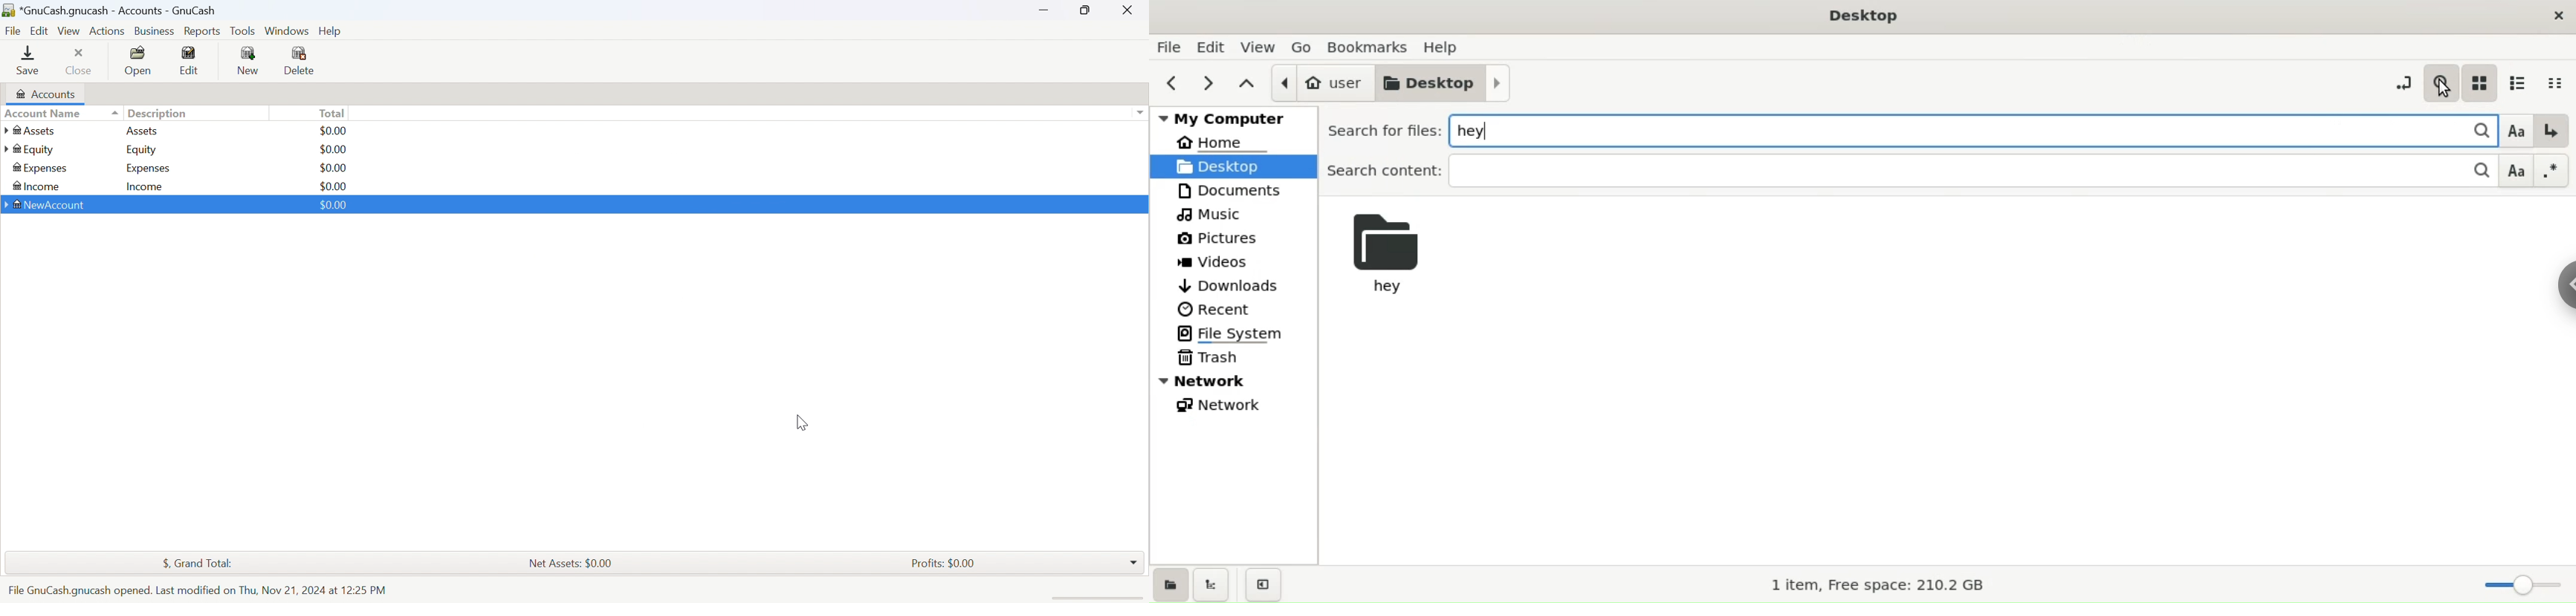 The width and height of the screenshot is (2576, 616). What do you see at coordinates (143, 150) in the screenshot?
I see `Equity` at bounding box center [143, 150].